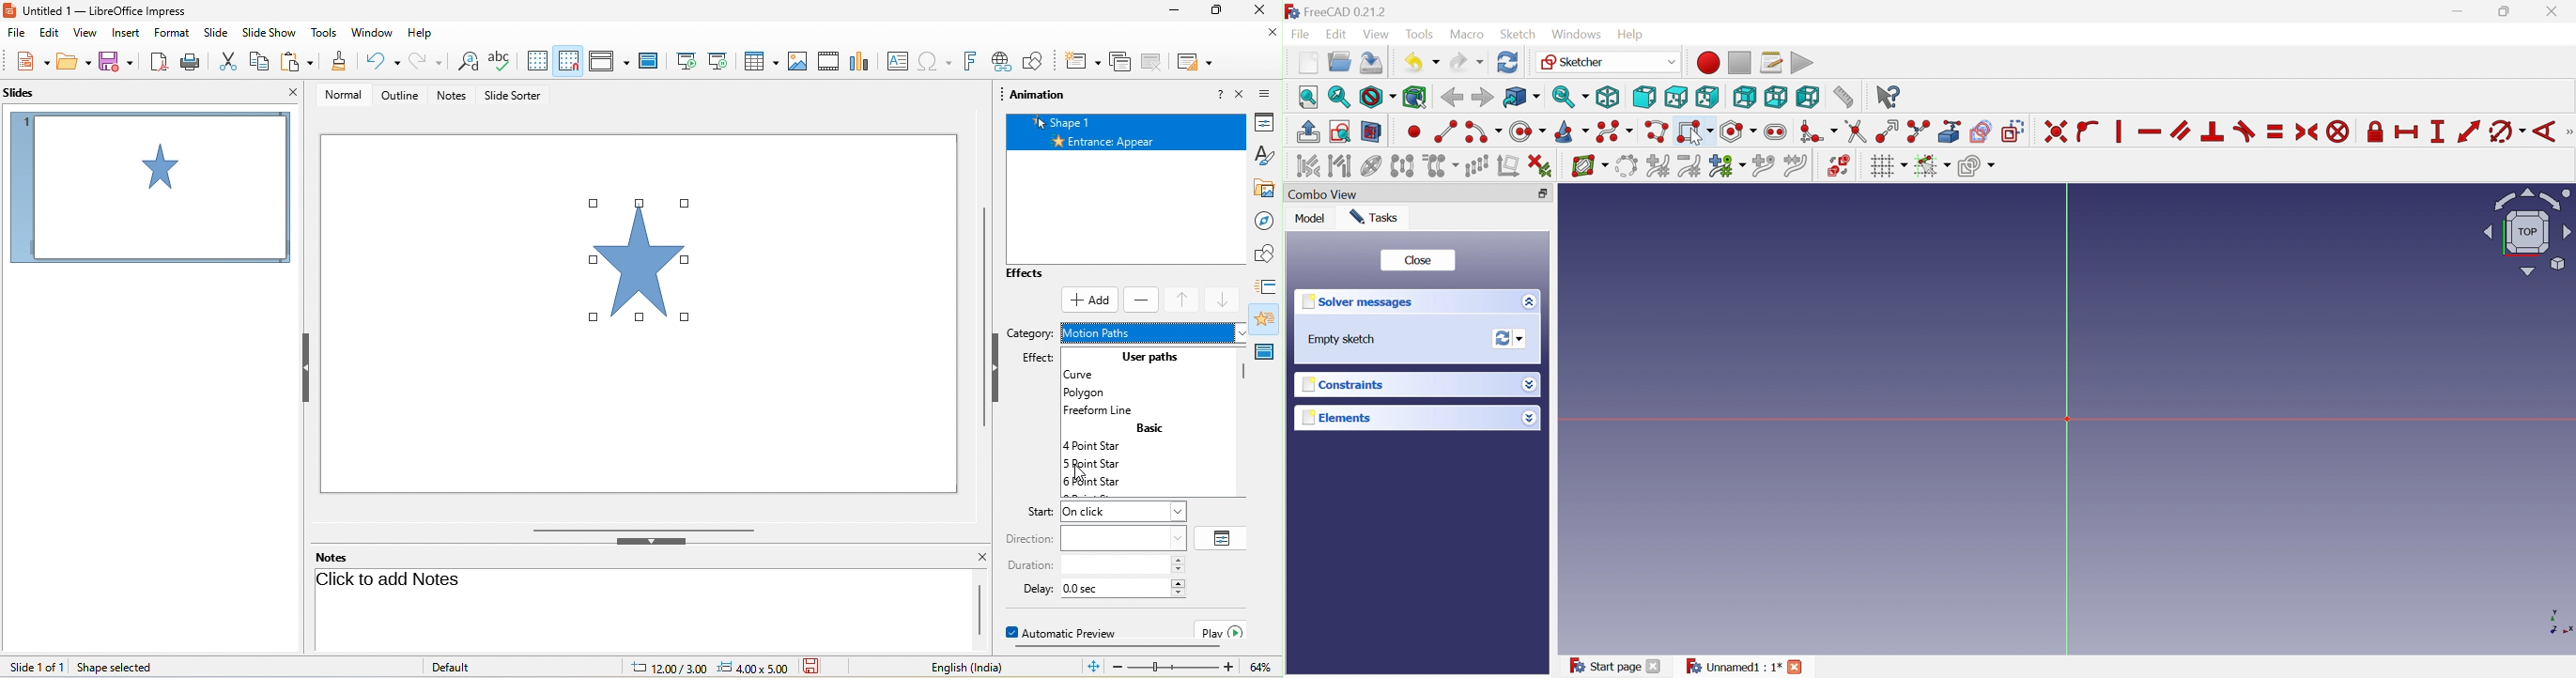  Describe the element at coordinates (1151, 331) in the screenshot. I see `entrance` at that location.